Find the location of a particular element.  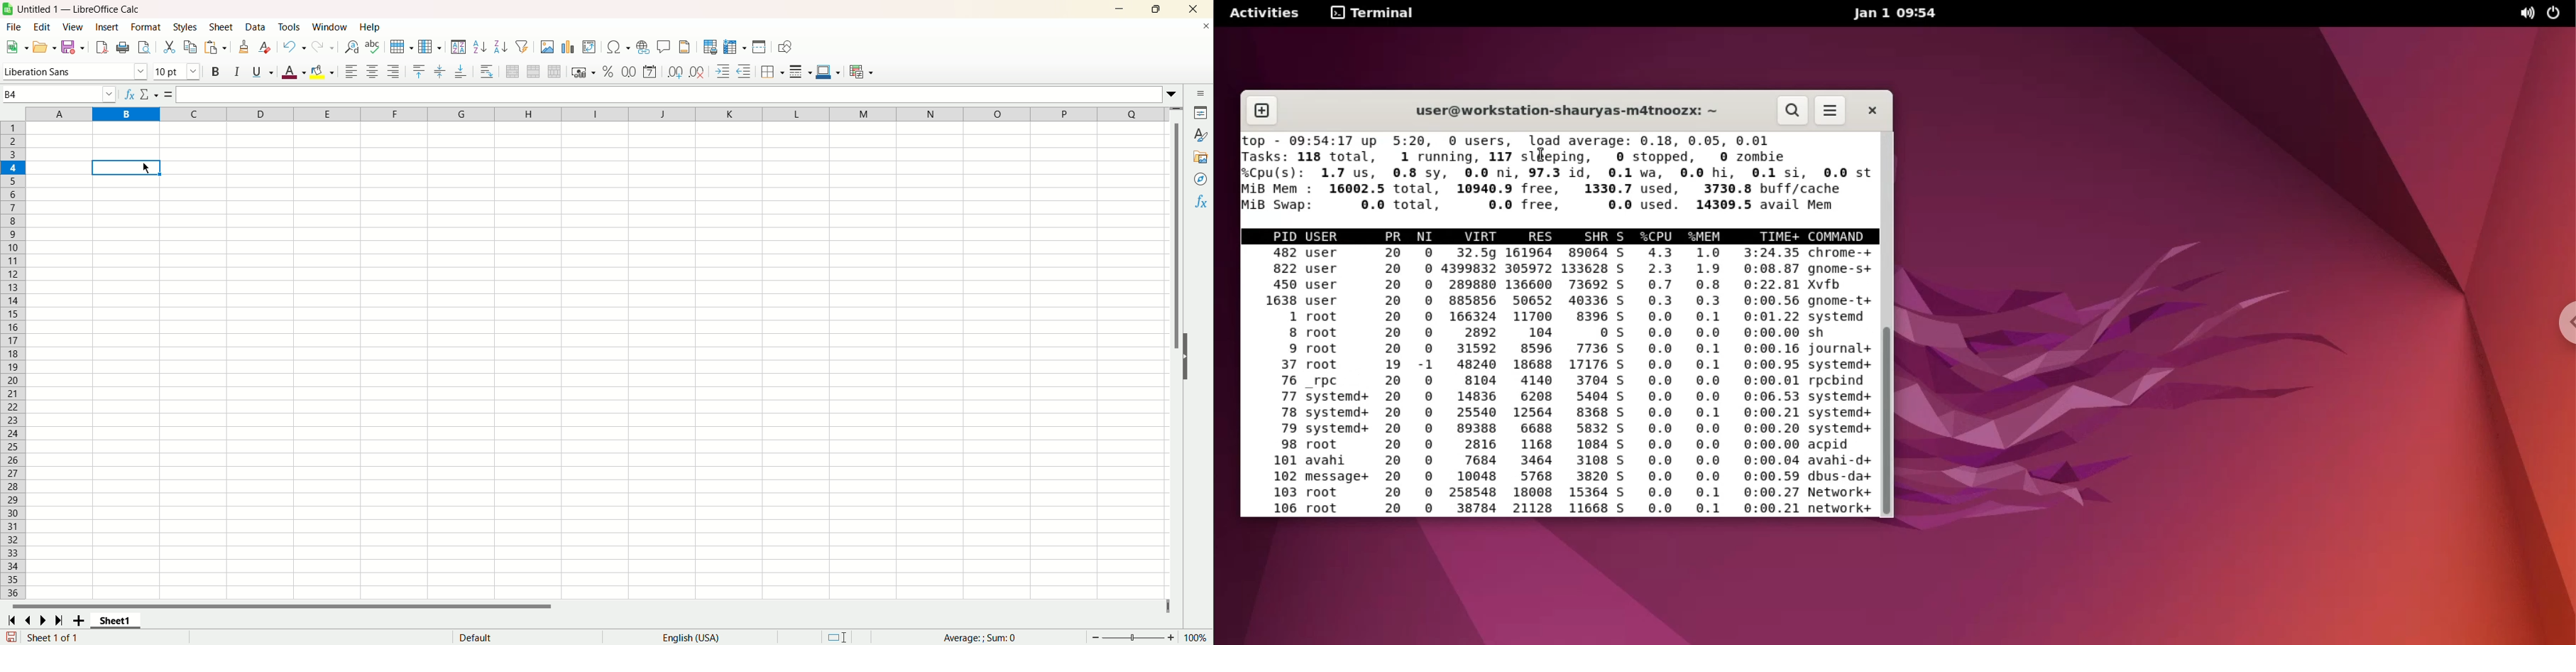

insert special character is located at coordinates (621, 47).